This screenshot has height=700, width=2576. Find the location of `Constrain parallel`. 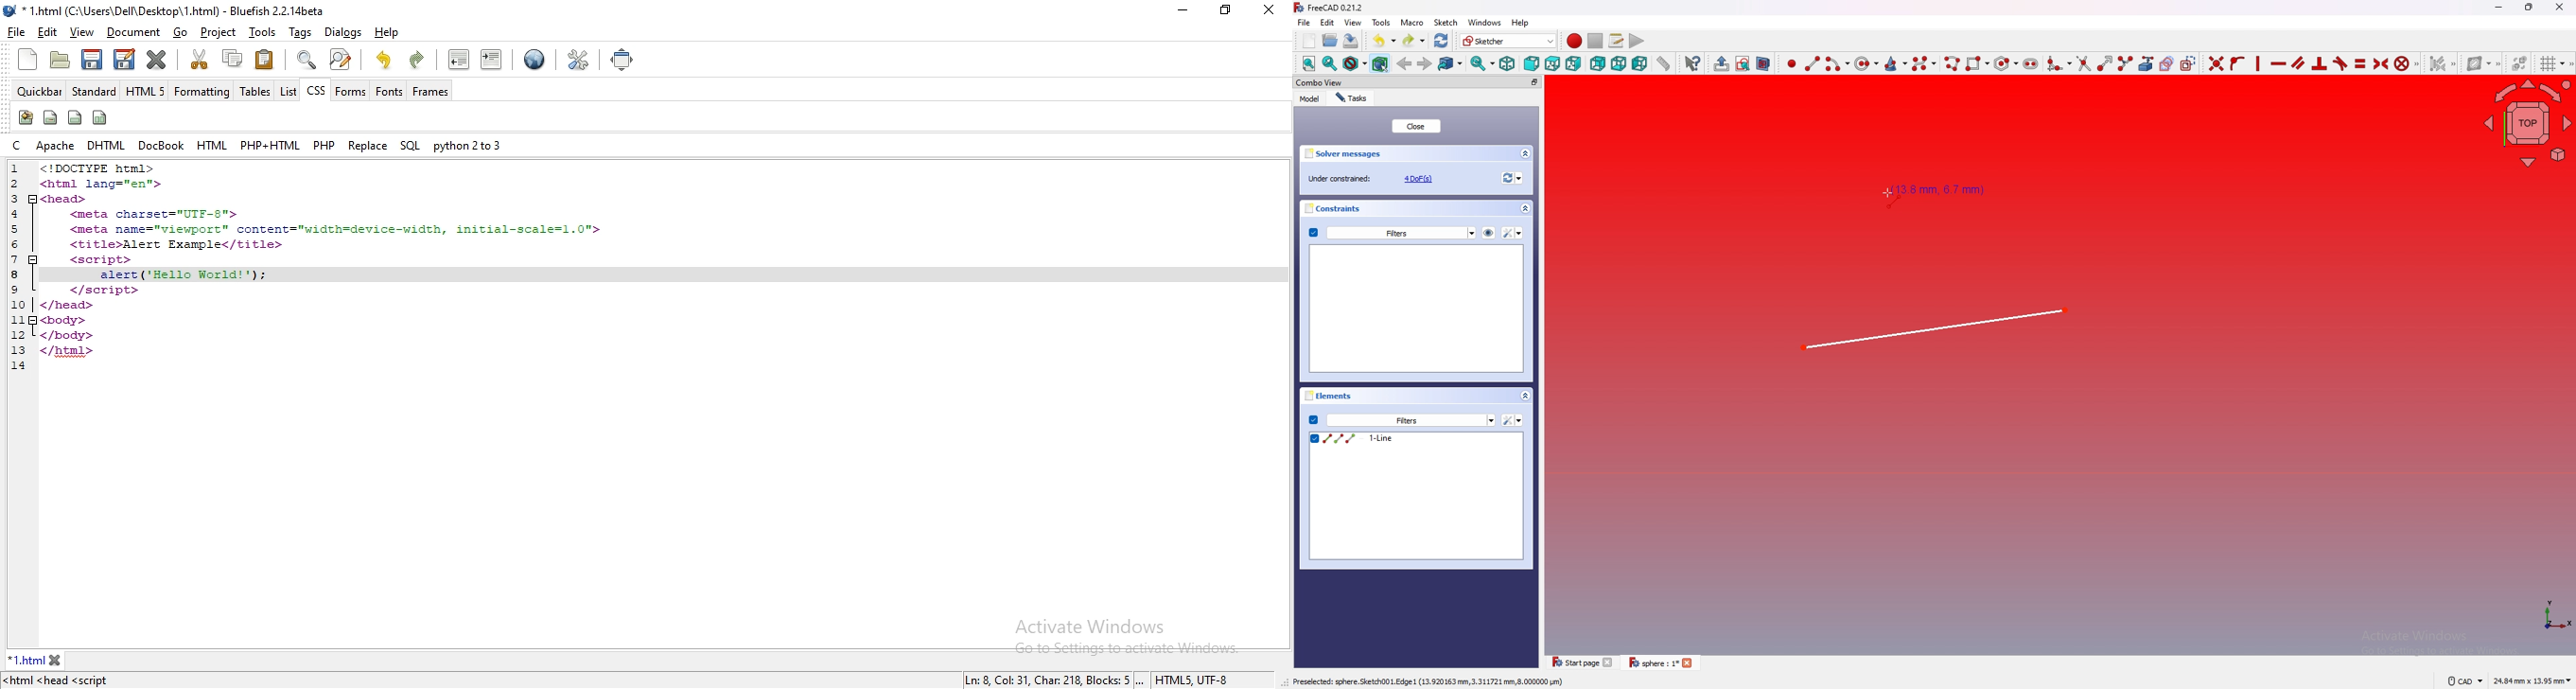

Constrain parallel is located at coordinates (2299, 63).